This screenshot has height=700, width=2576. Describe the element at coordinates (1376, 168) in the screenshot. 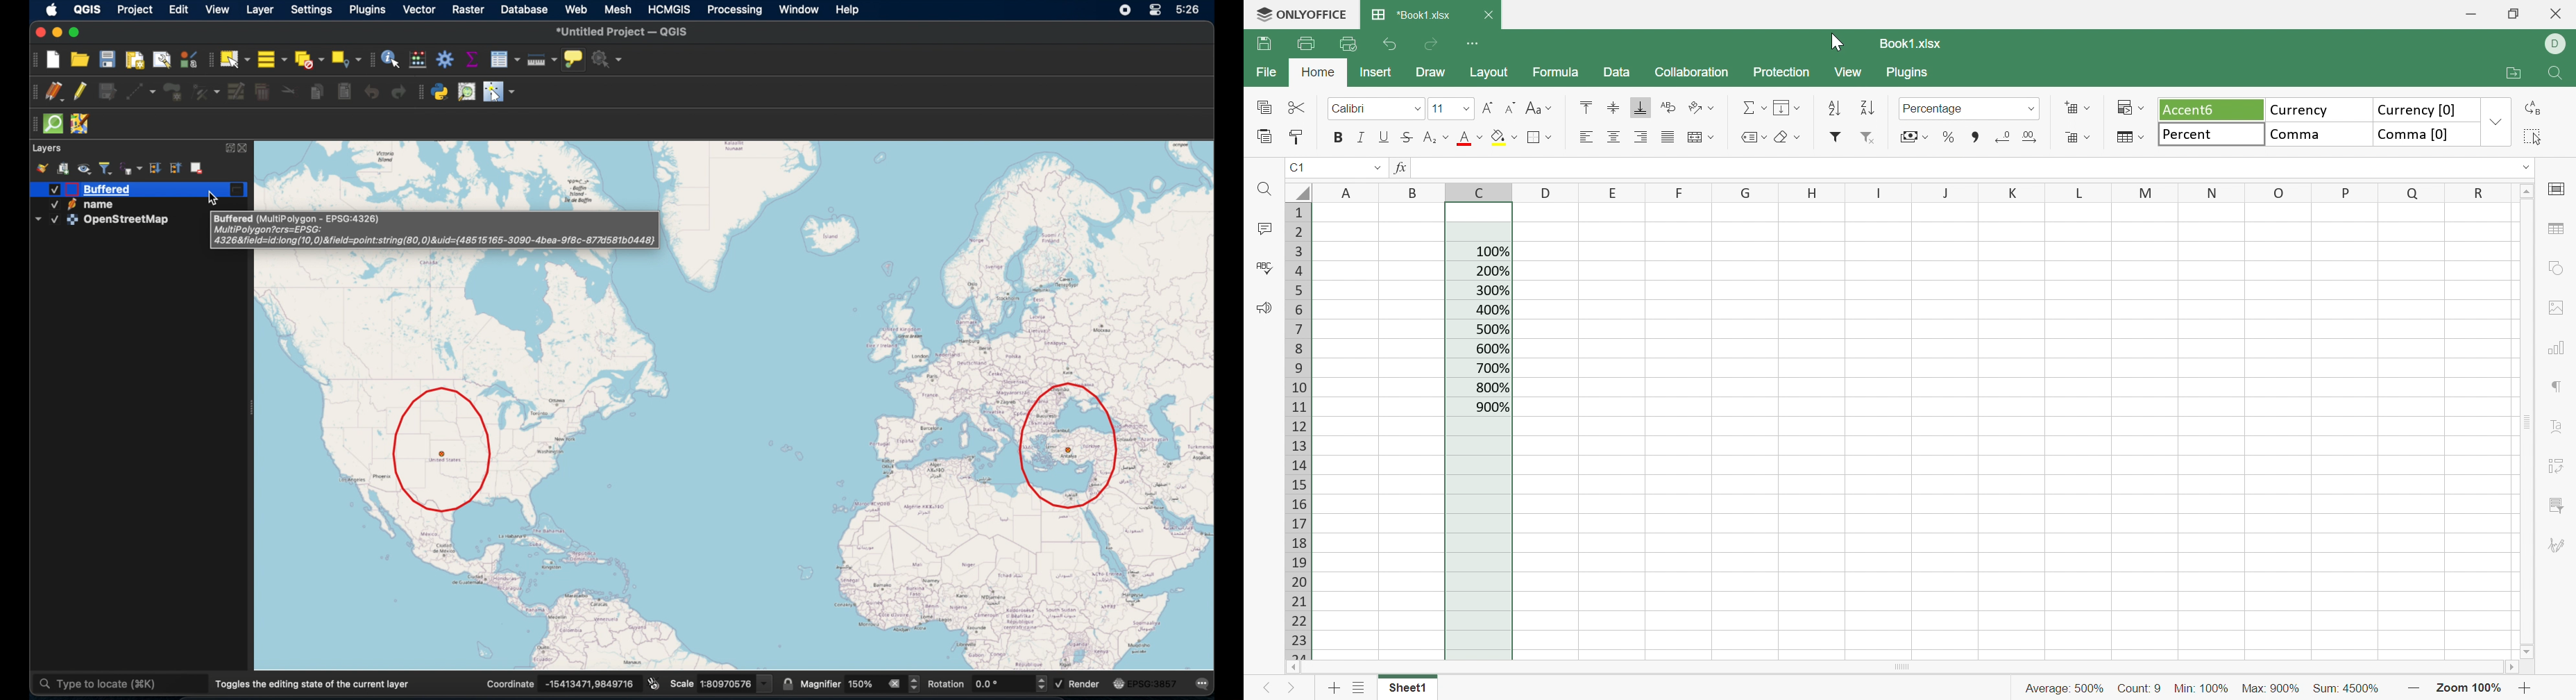

I see `Drop Down` at that location.